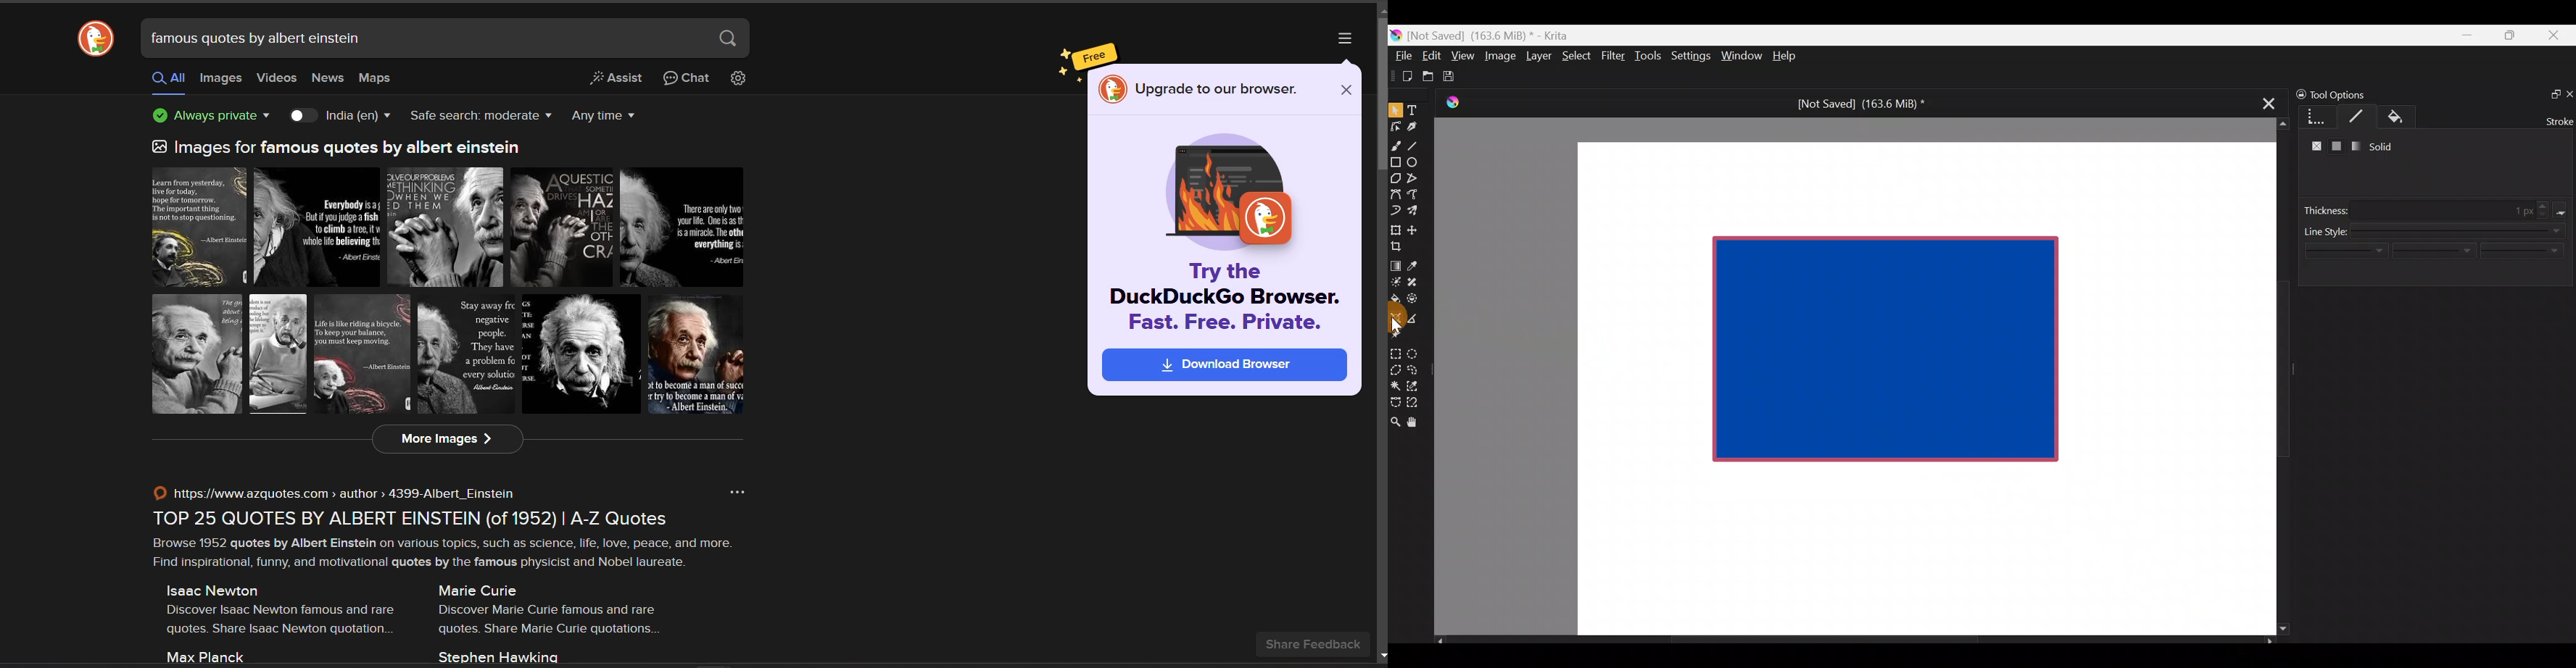 The width and height of the screenshot is (2576, 672). I want to click on Rectangle tool, so click(1396, 163).